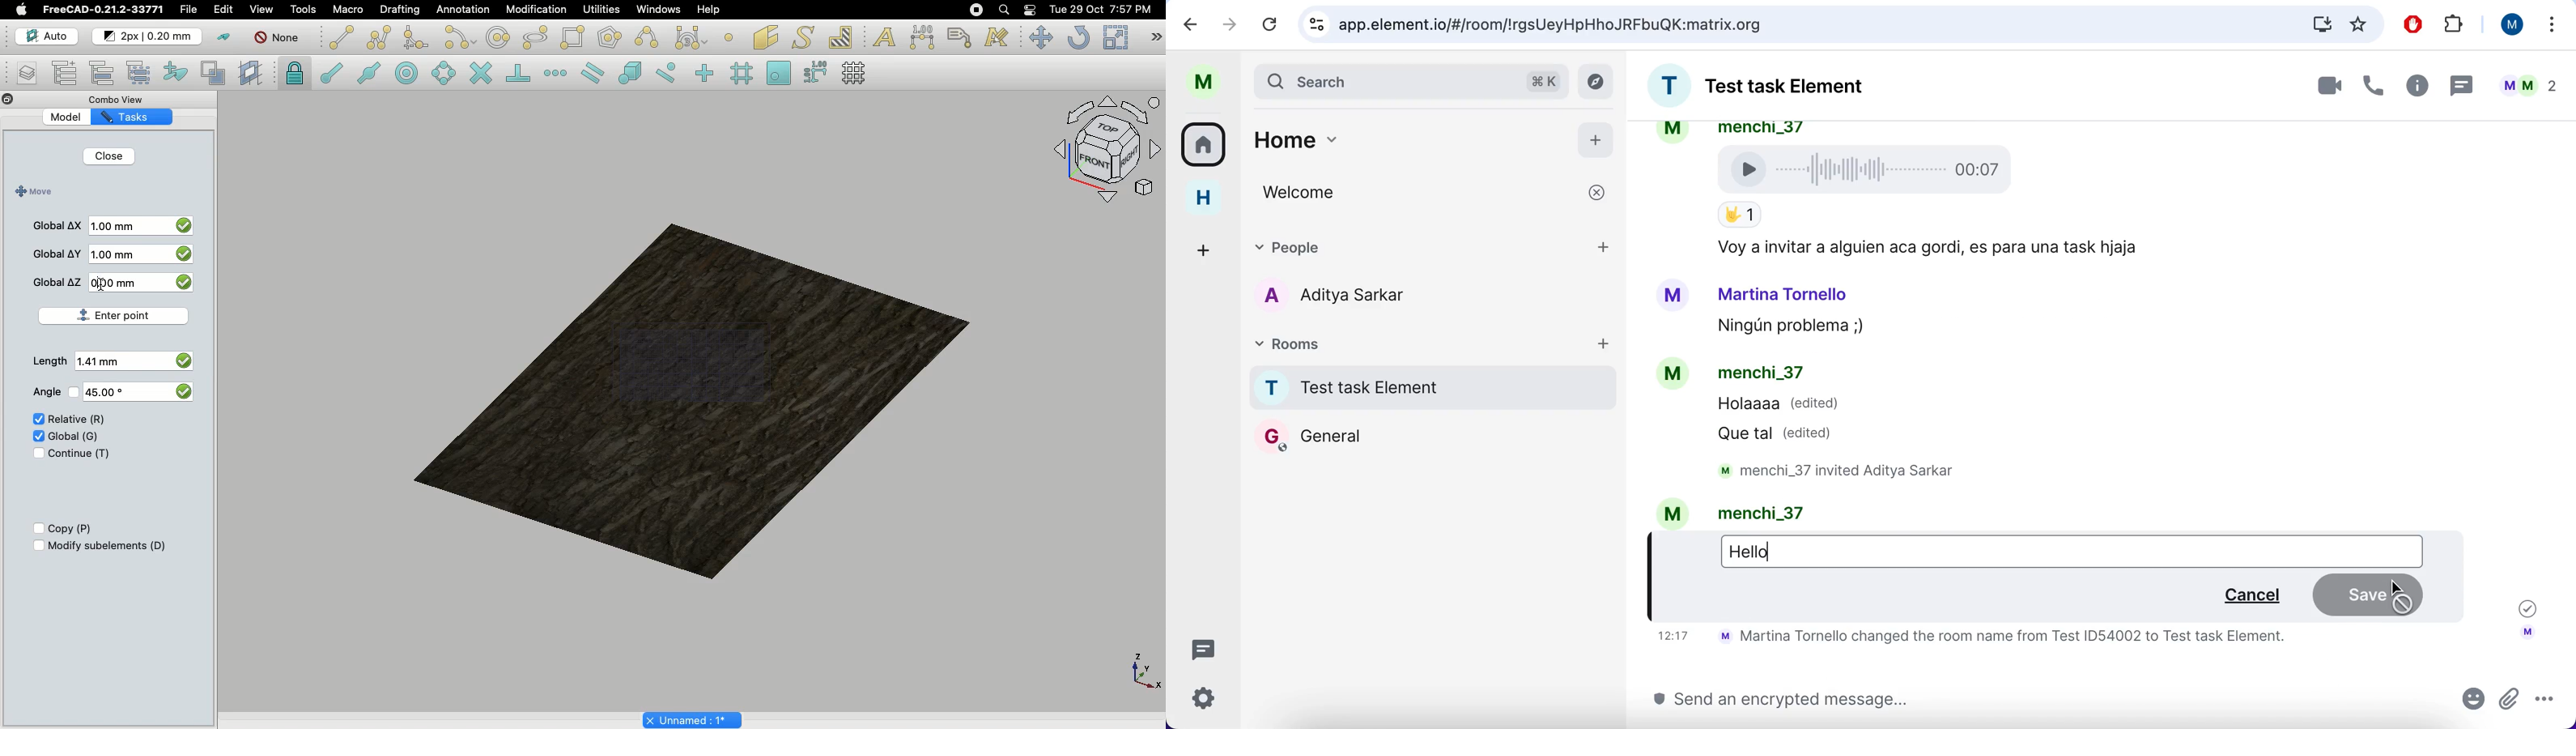 The width and height of the screenshot is (2576, 756). Describe the element at coordinates (1229, 26) in the screenshot. I see `forward` at that location.